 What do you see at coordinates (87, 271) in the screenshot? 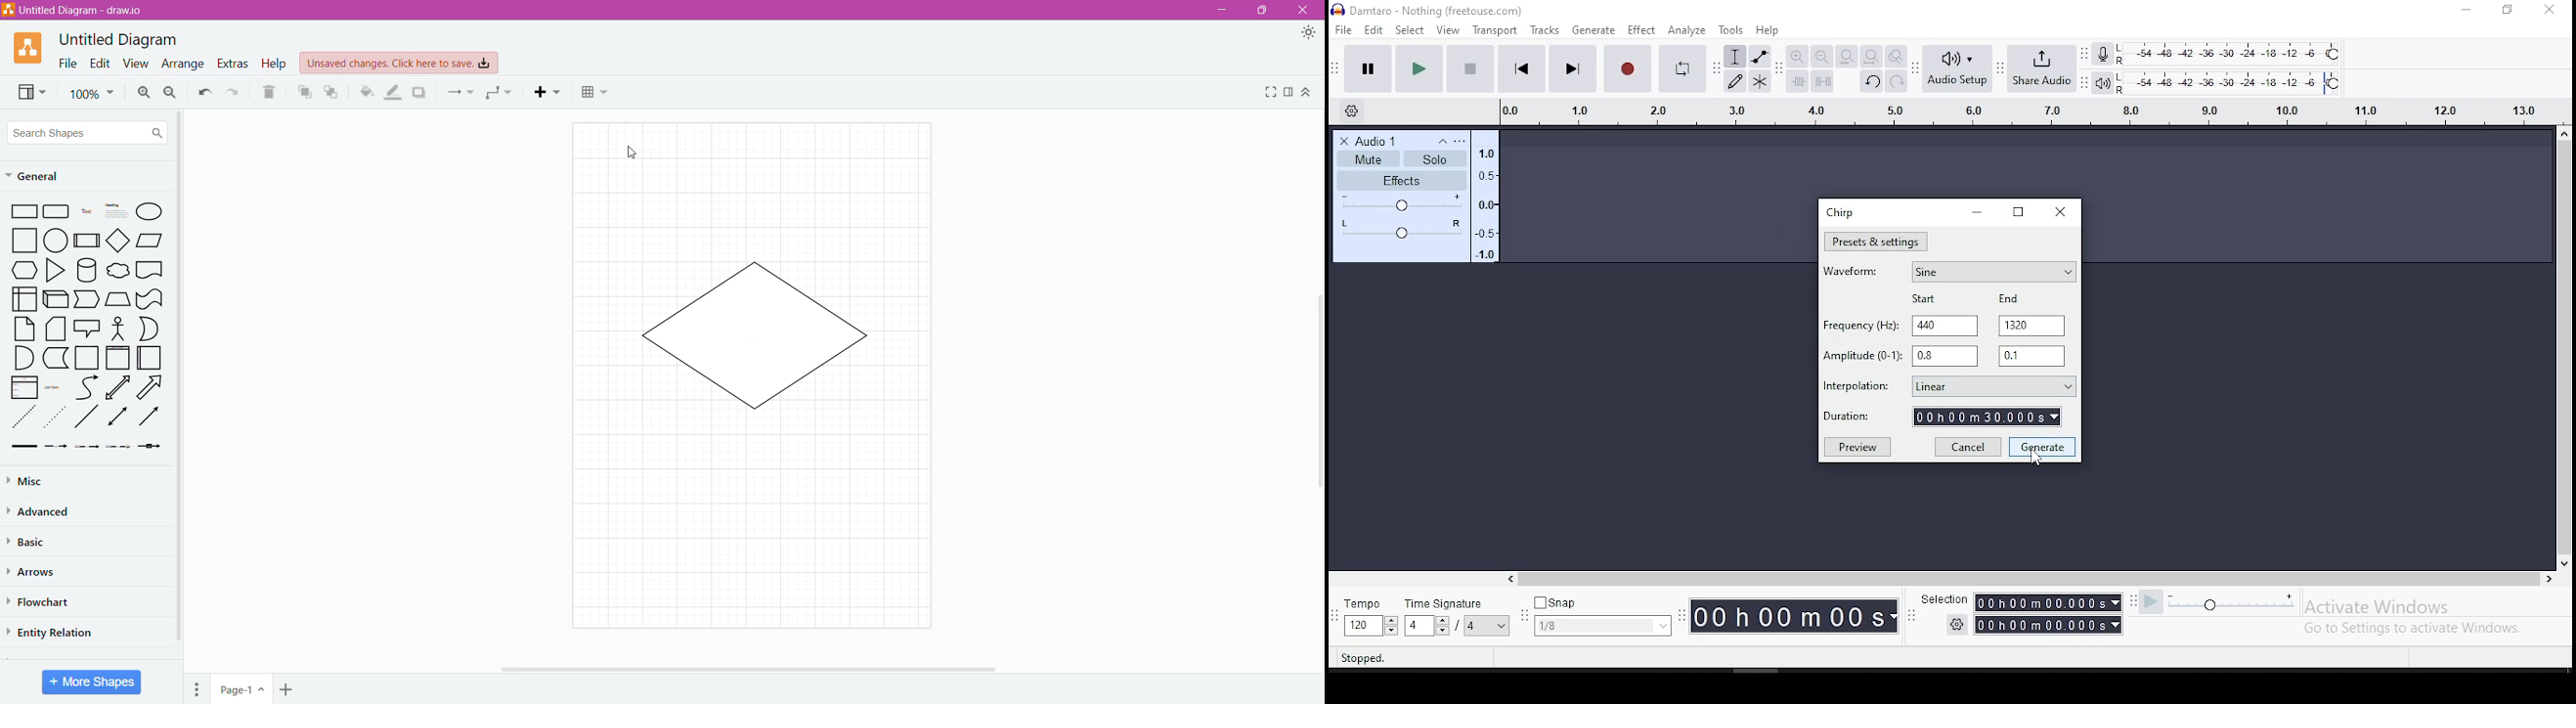
I see `Cylinder` at bounding box center [87, 271].